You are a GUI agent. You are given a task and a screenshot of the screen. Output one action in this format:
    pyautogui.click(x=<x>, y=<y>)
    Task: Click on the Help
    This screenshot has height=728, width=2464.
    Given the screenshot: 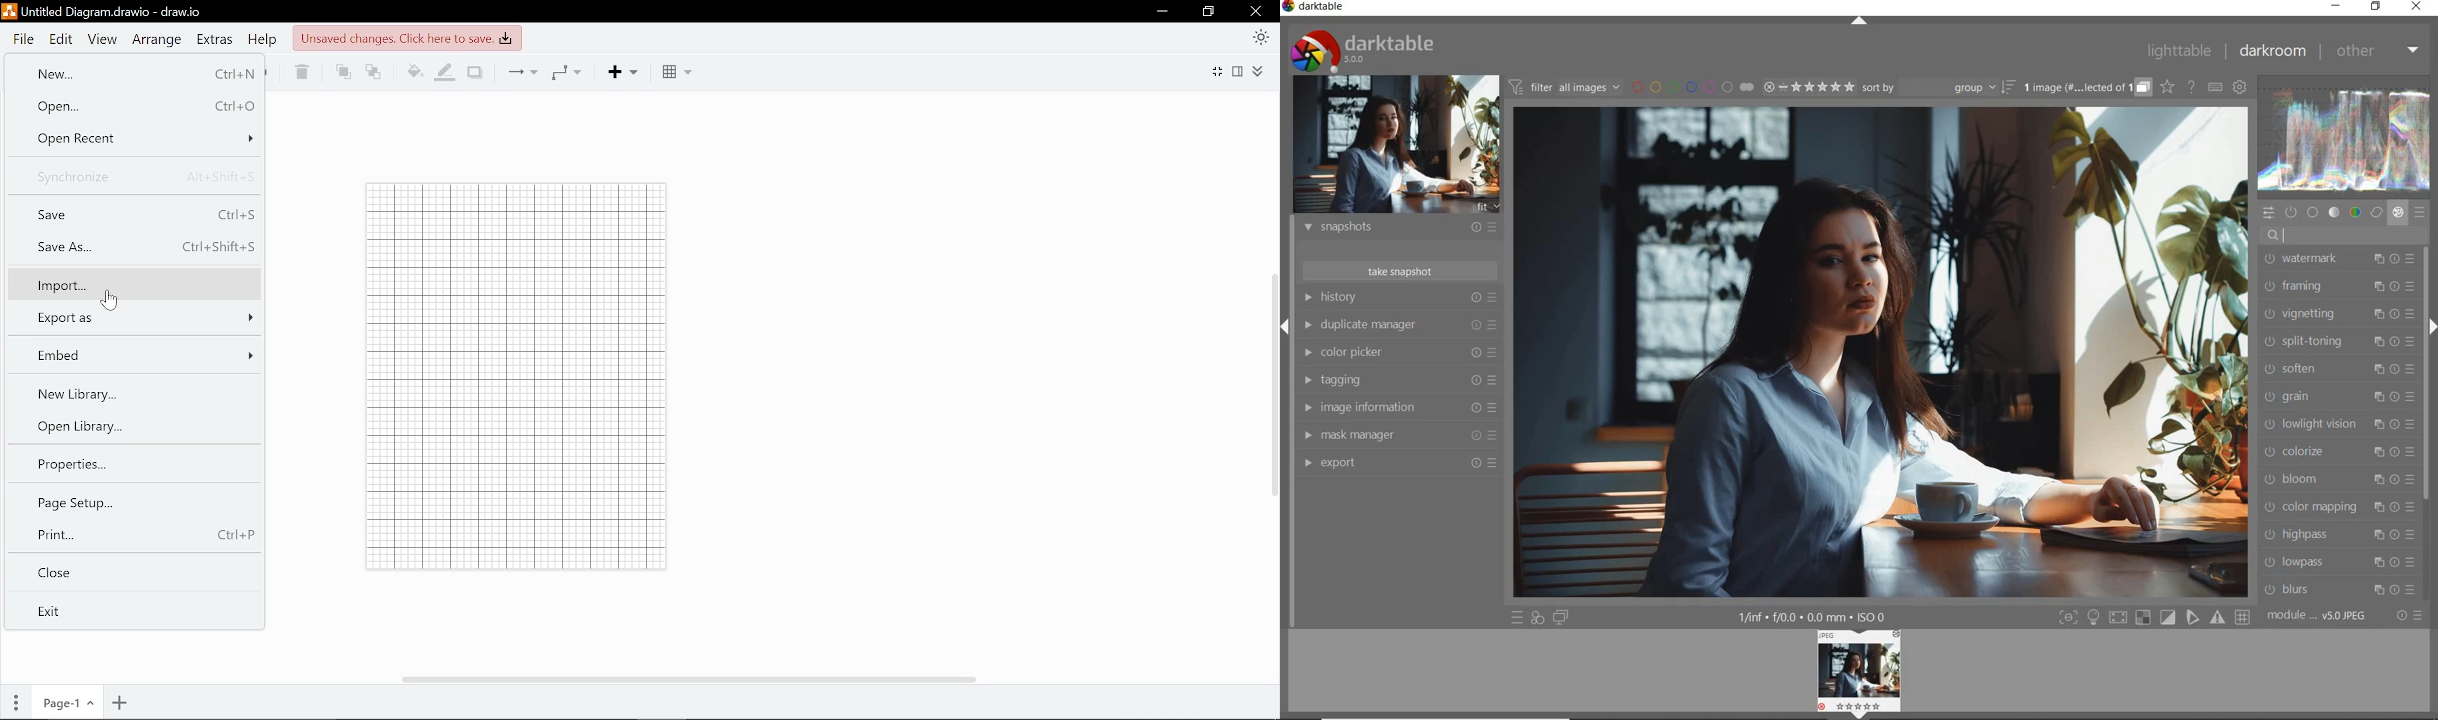 What is the action you would take?
    pyautogui.click(x=262, y=40)
    